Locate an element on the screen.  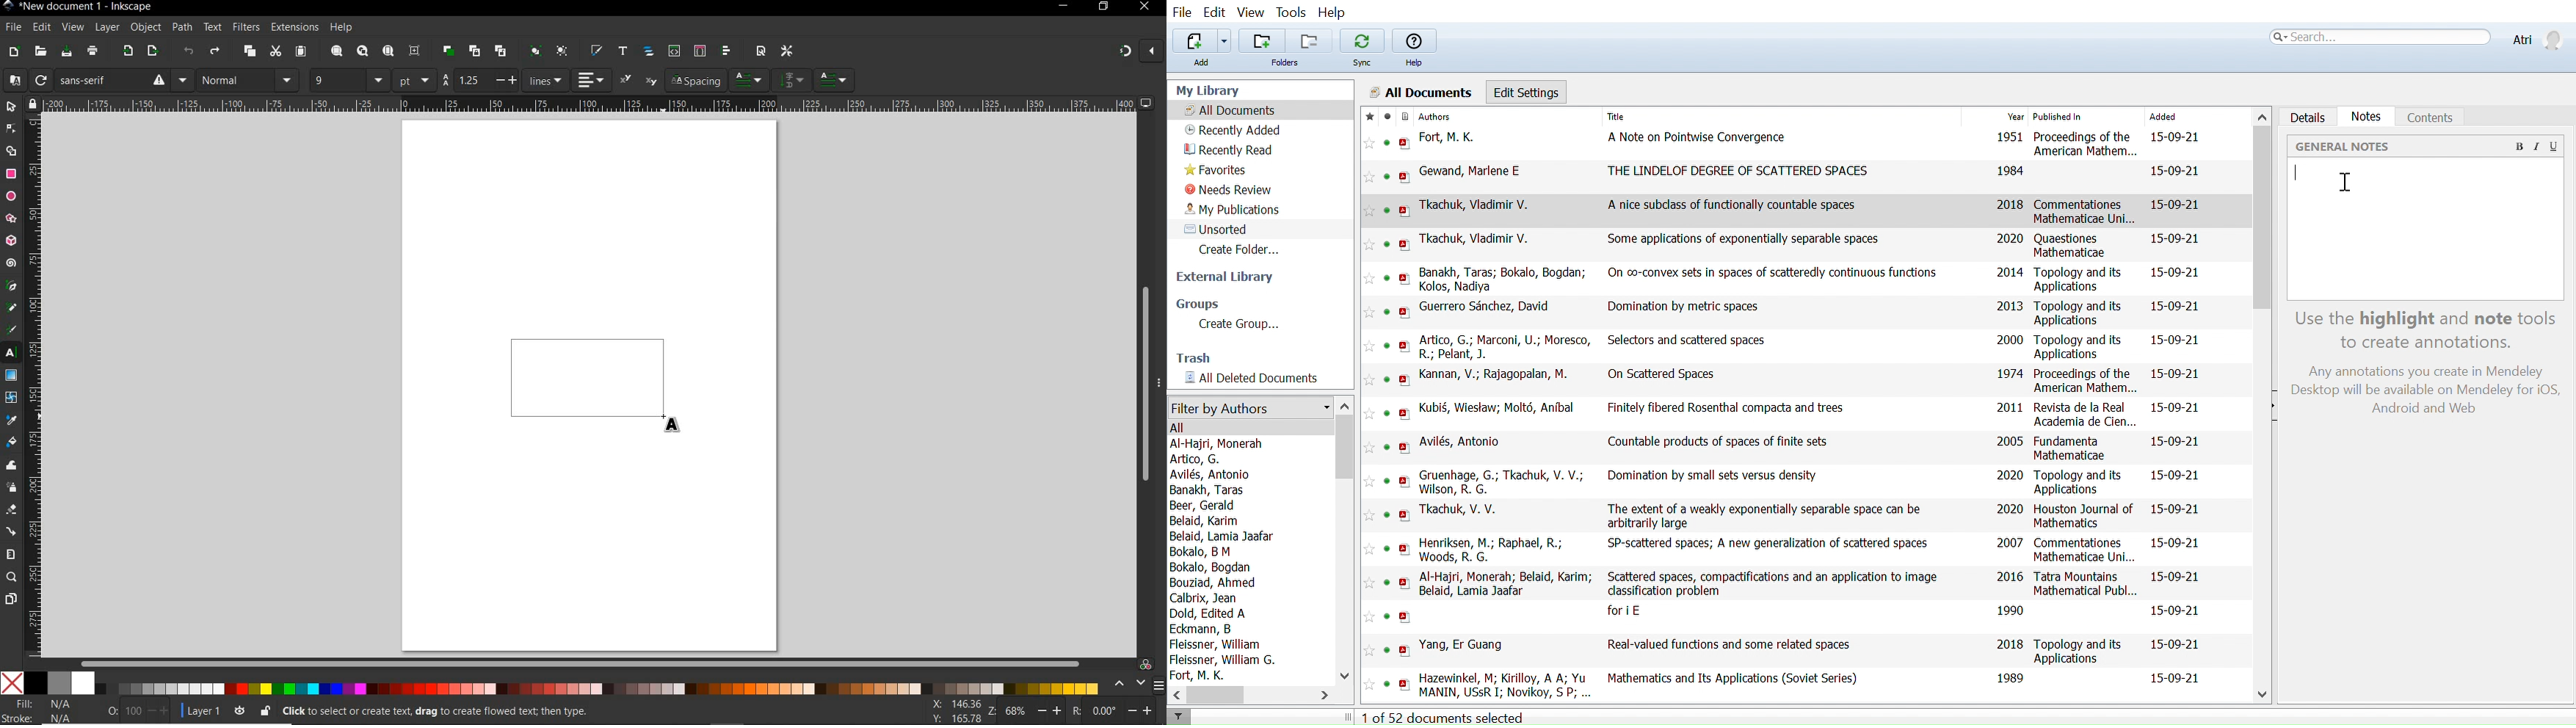
Proceedings of the American Mathem... is located at coordinates (2088, 380).